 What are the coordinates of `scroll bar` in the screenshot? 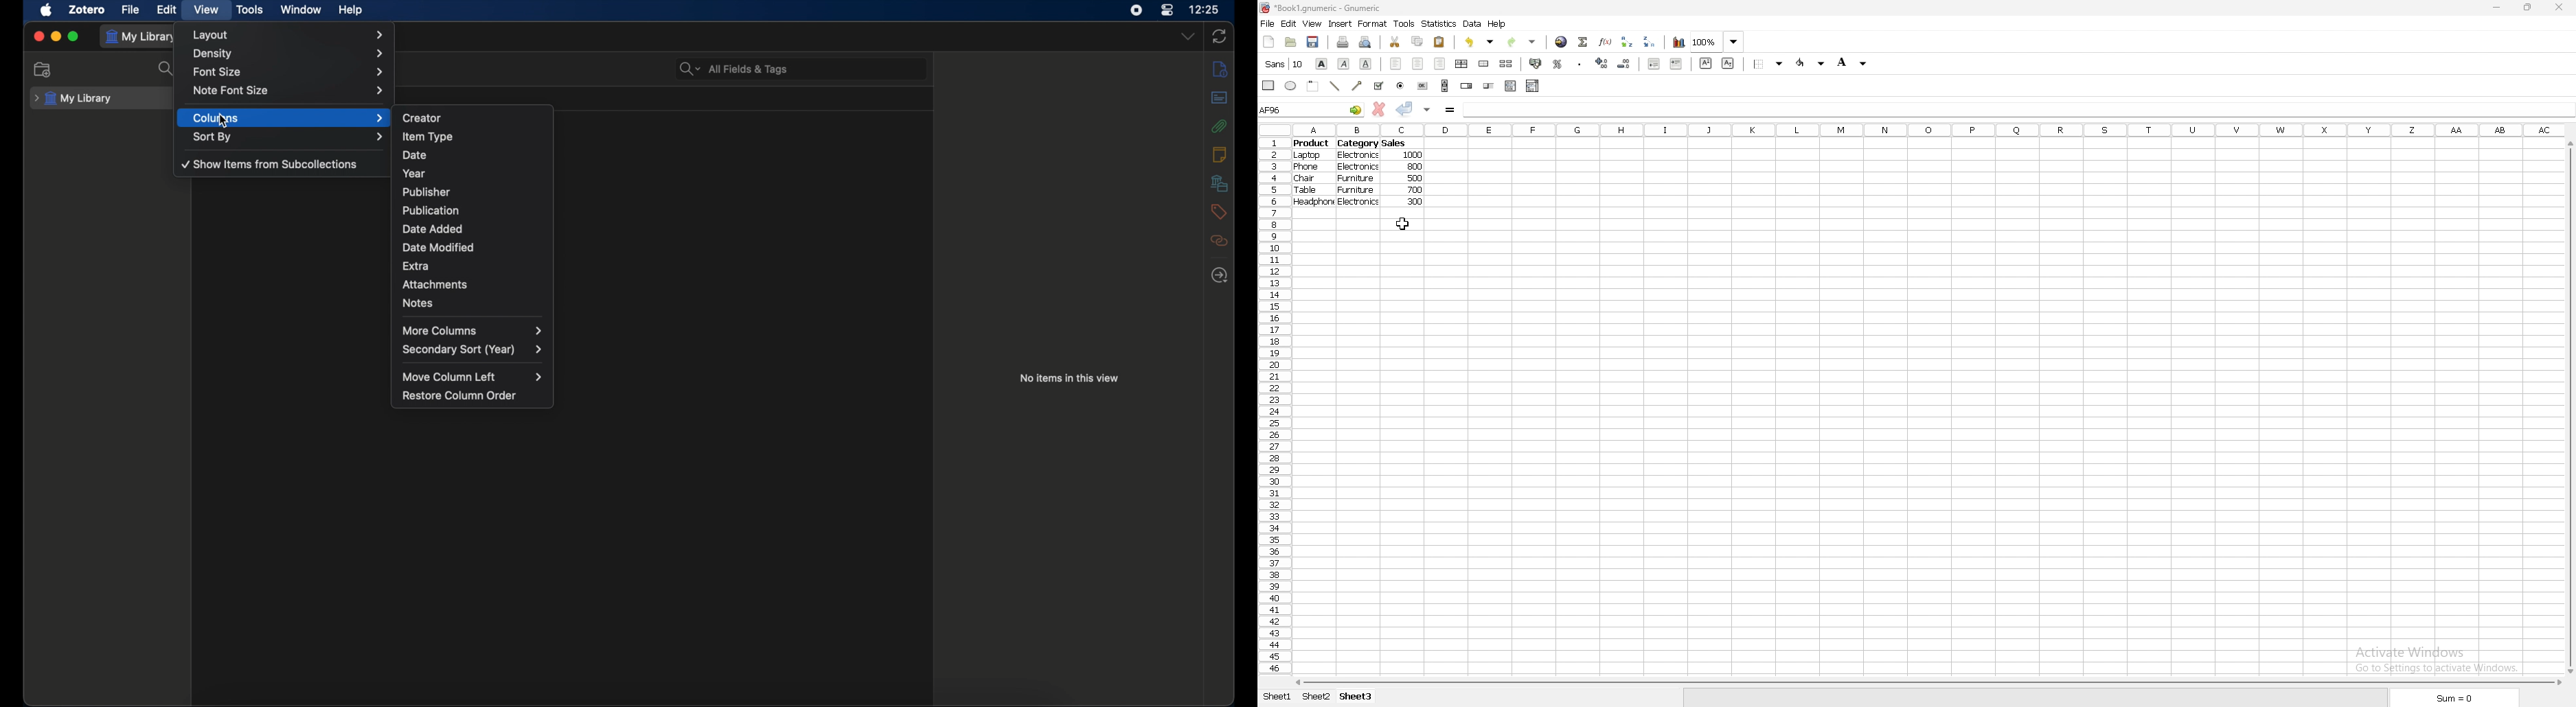 It's located at (1929, 682).